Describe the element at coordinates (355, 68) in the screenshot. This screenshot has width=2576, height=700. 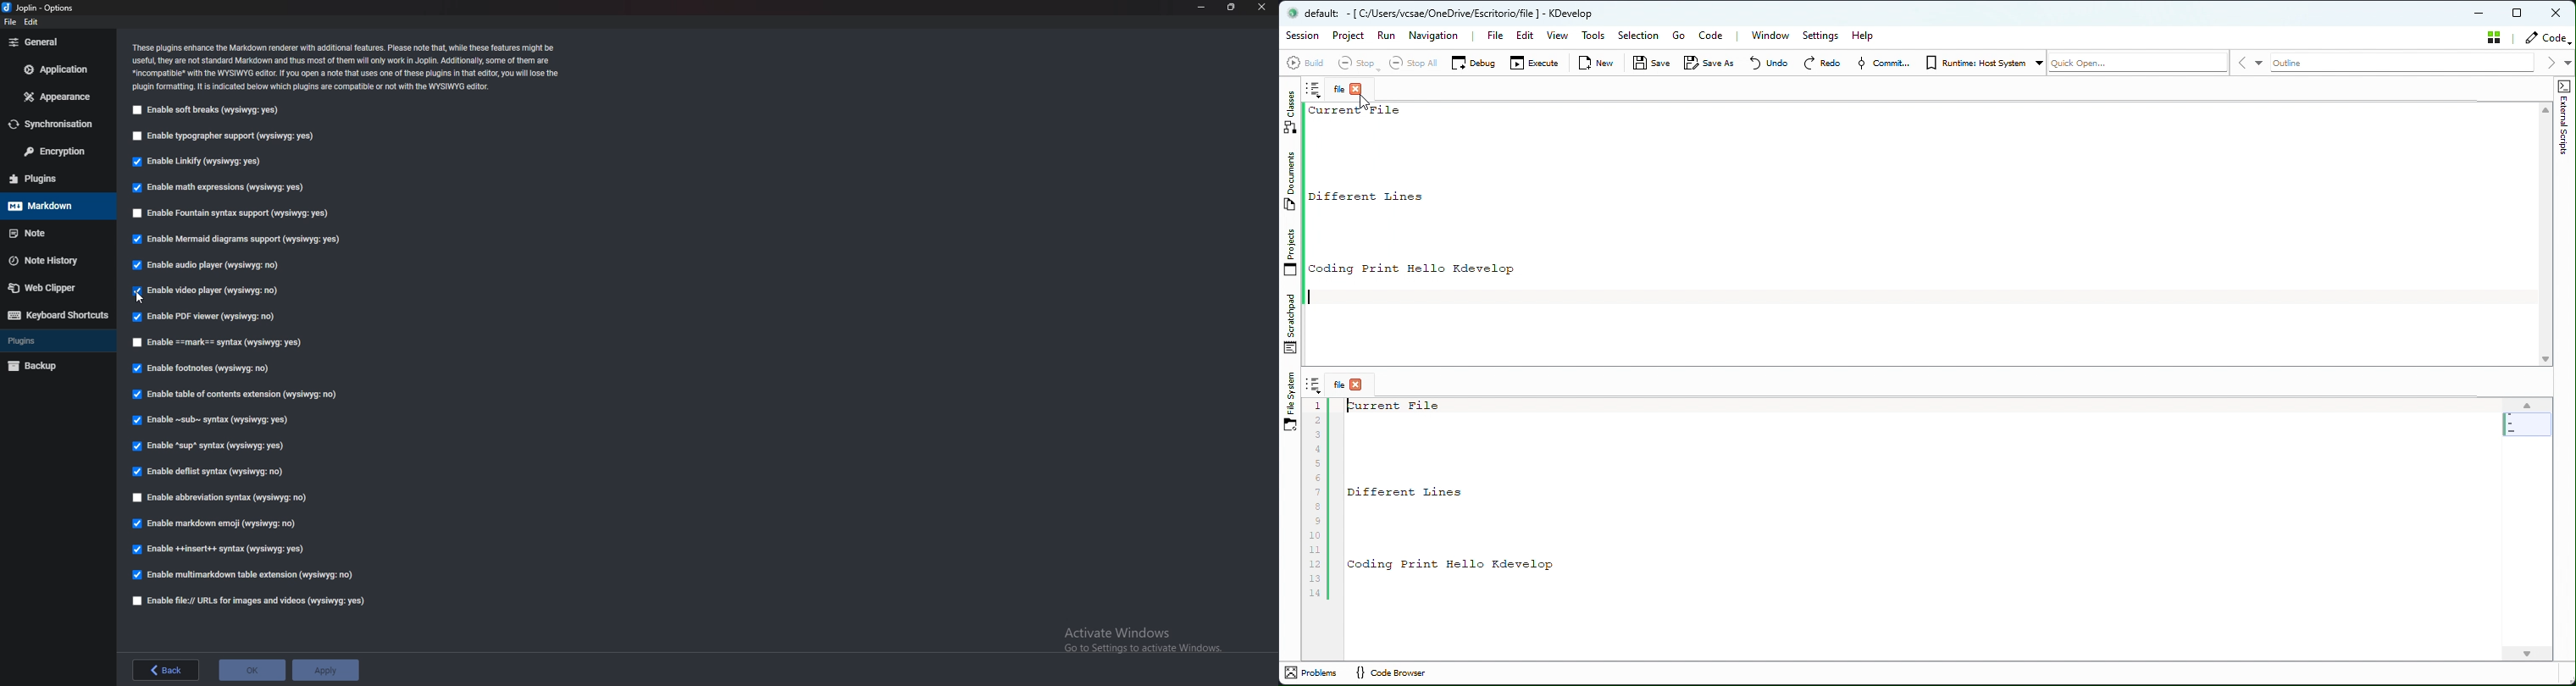
I see `Info` at that location.